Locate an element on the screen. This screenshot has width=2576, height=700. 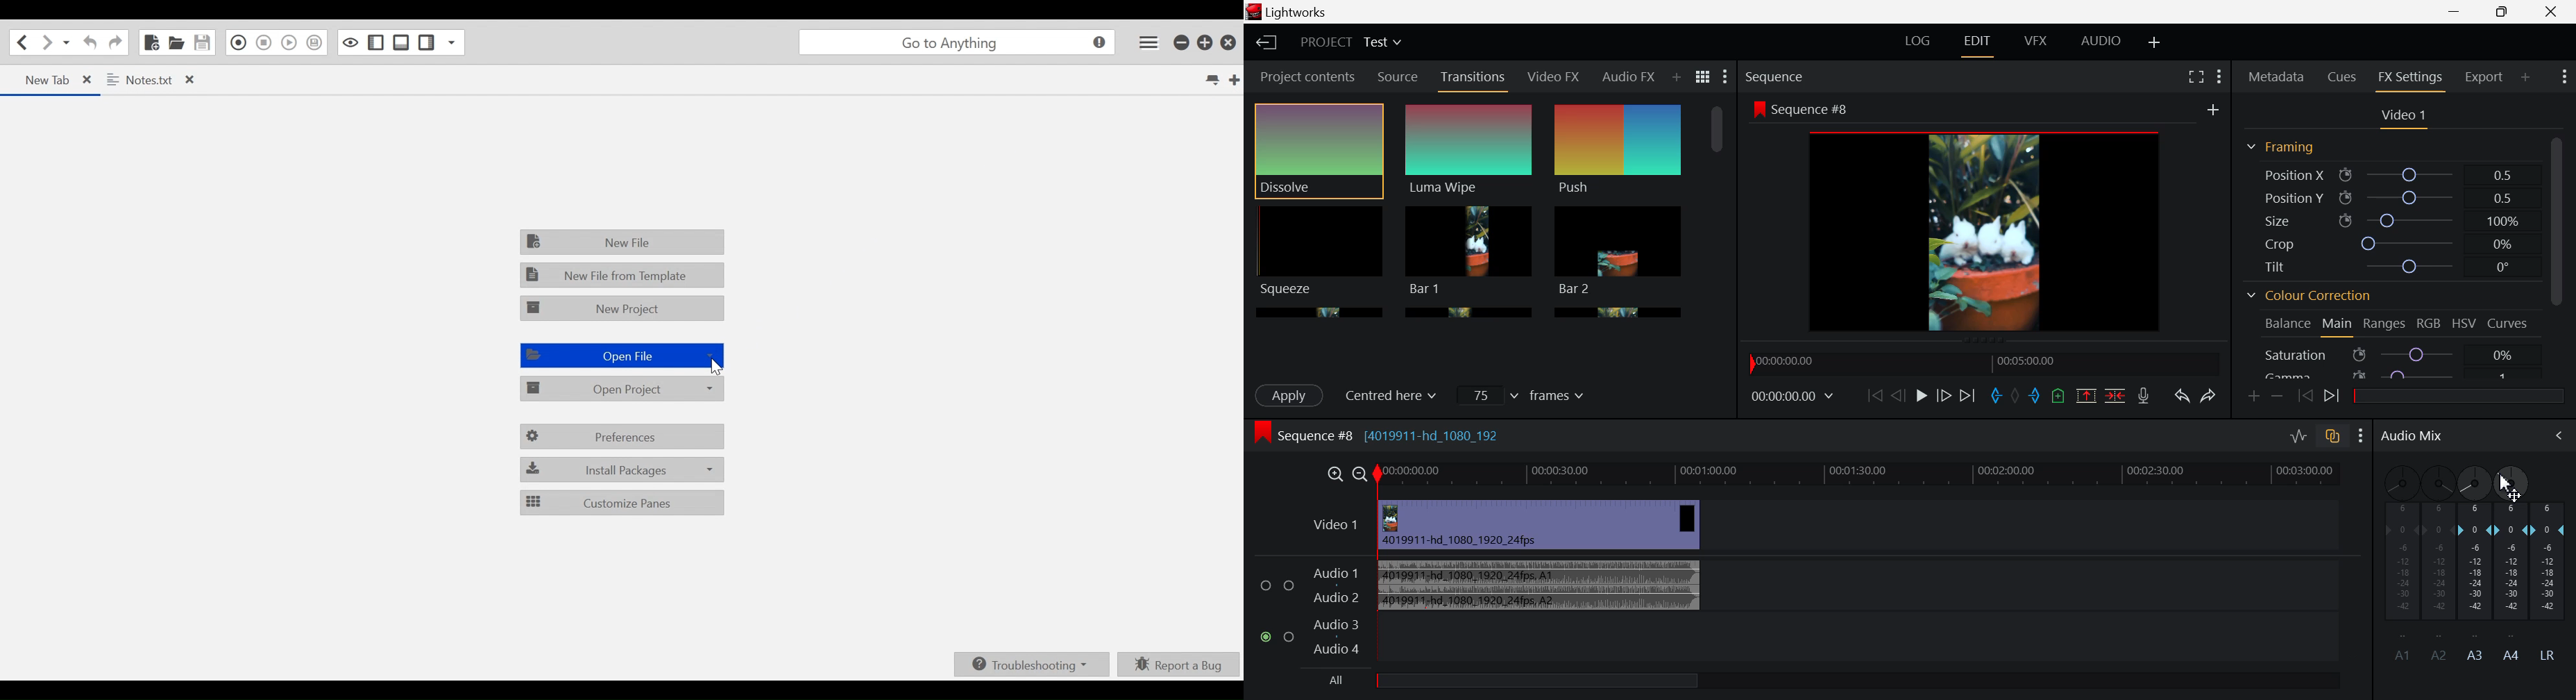
Minimize is located at coordinates (2506, 12).